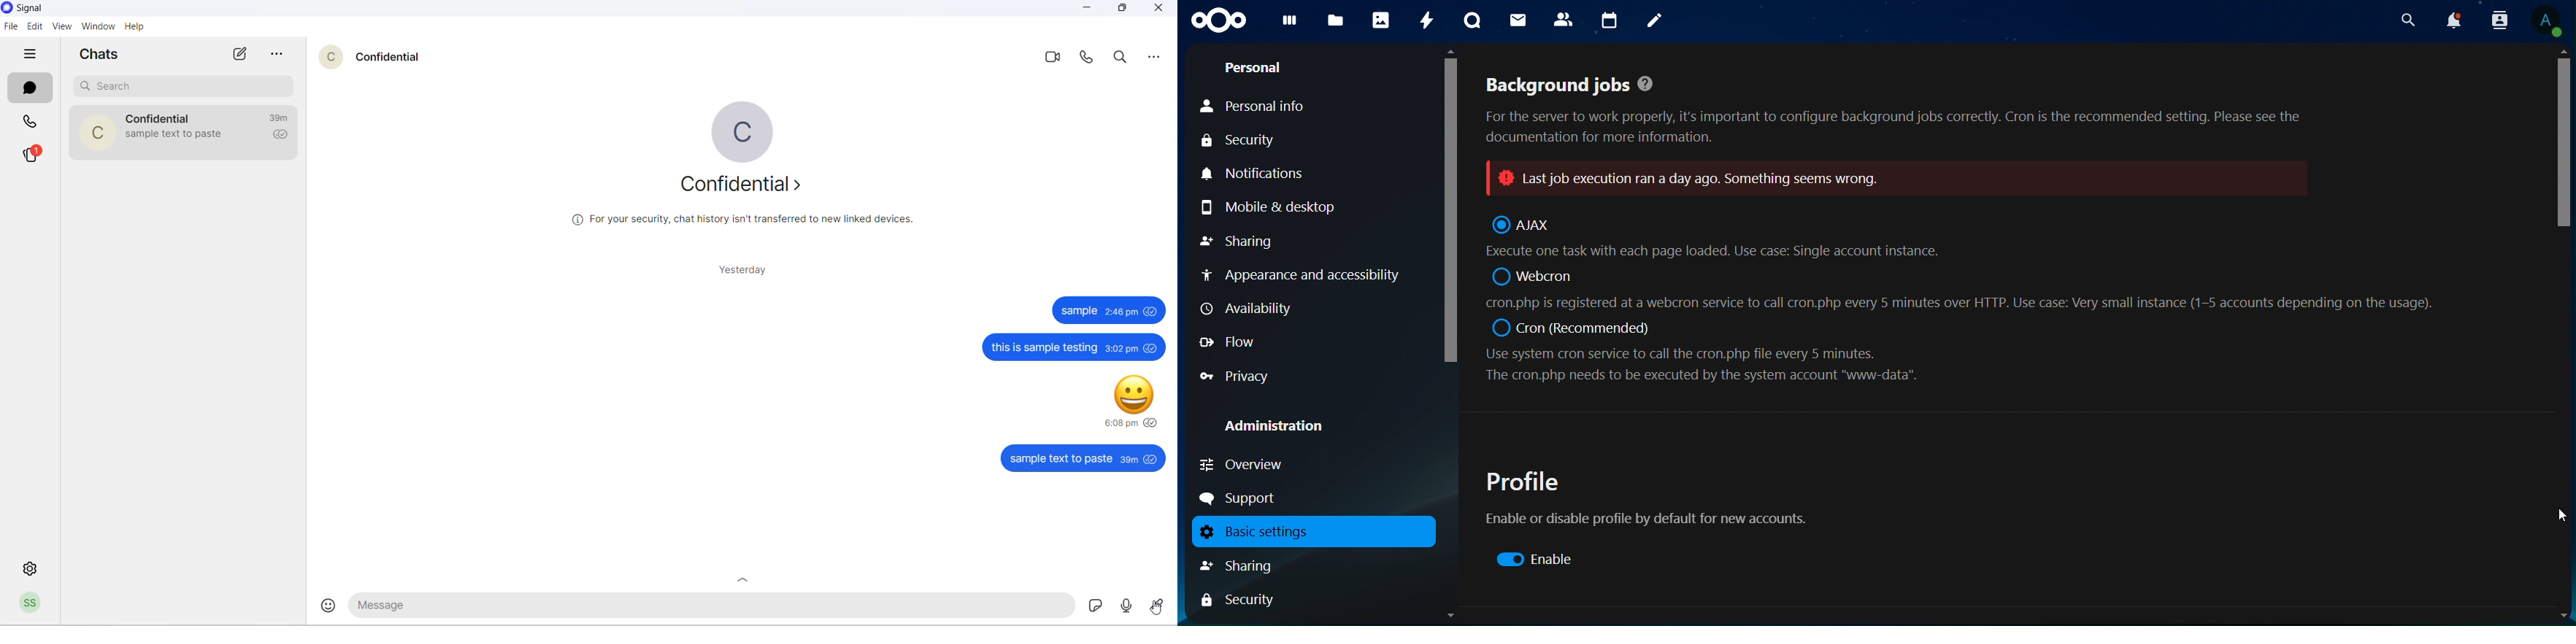  Describe the element at coordinates (1471, 20) in the screenshot. I see `talk` at that location.